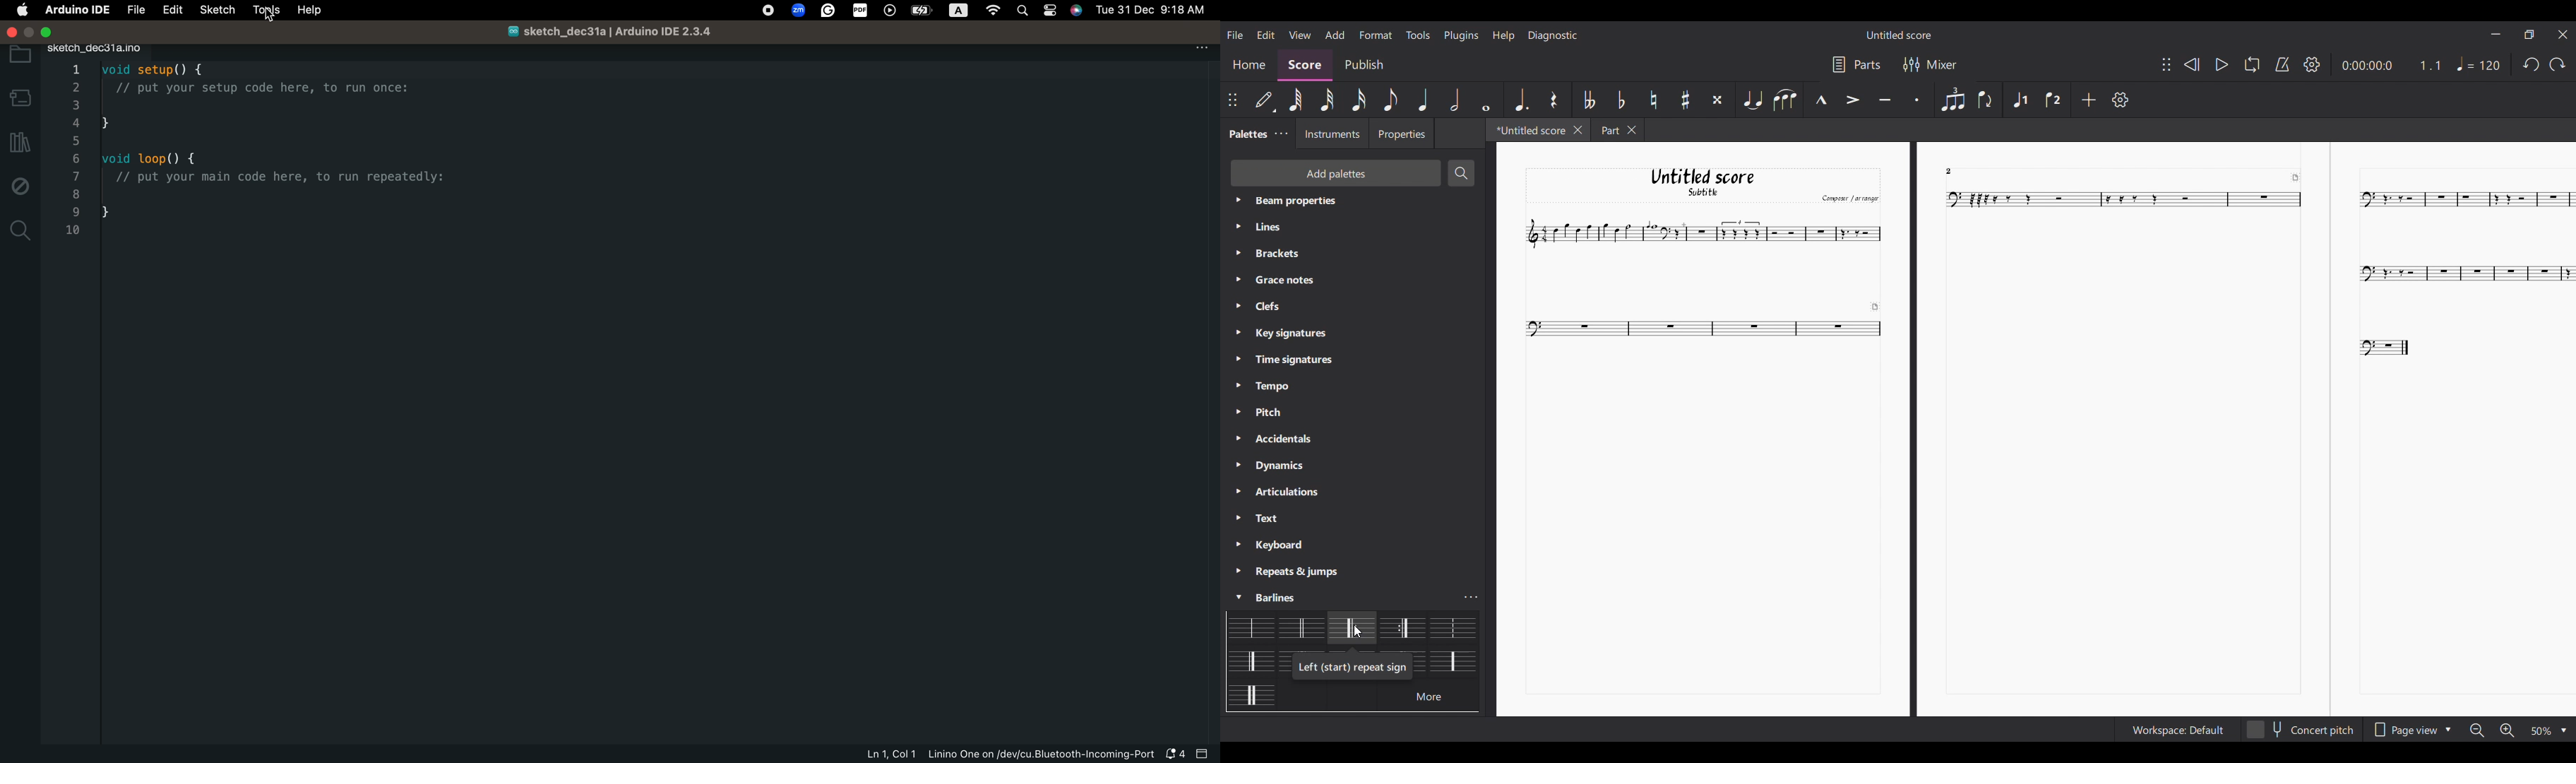 This screenshot has height=784, width=2576. What do you see at coordinates (1587, 99) in the screenshot?
I see `Toggle double flat` at bounding box center [1587, 99].